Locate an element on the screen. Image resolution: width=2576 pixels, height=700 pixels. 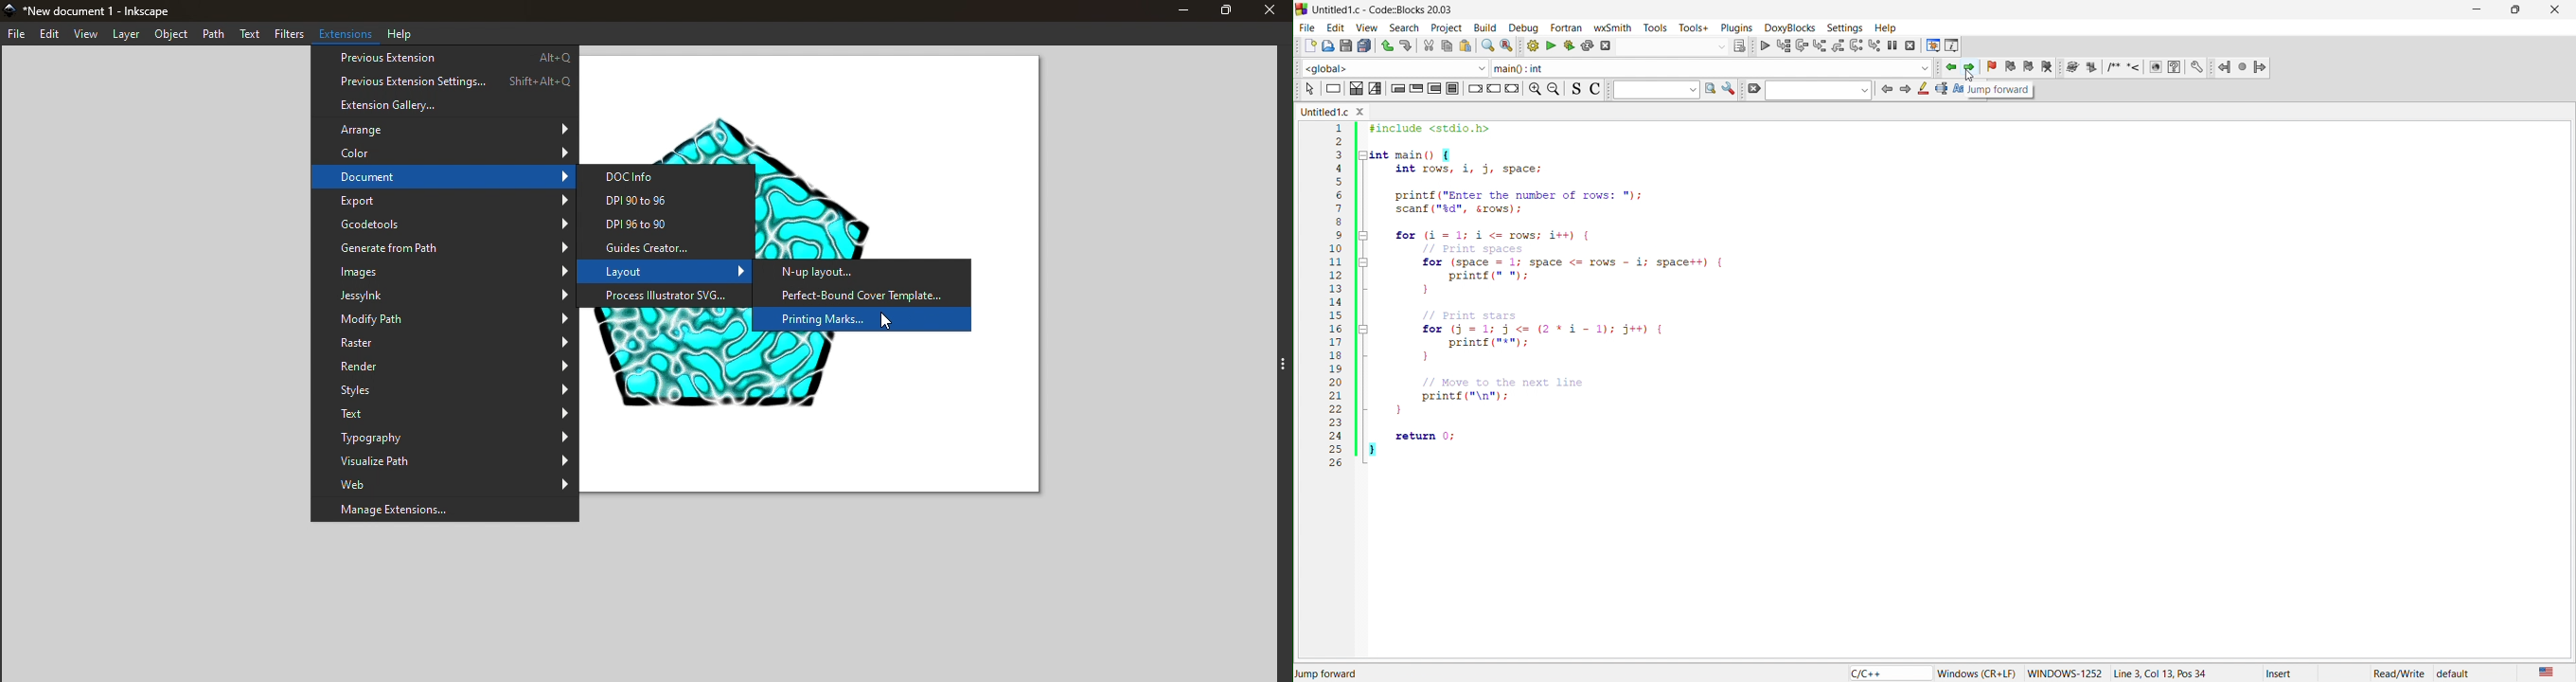
‘Windows (CR+LF)  is located at coordinates (1980, 671).